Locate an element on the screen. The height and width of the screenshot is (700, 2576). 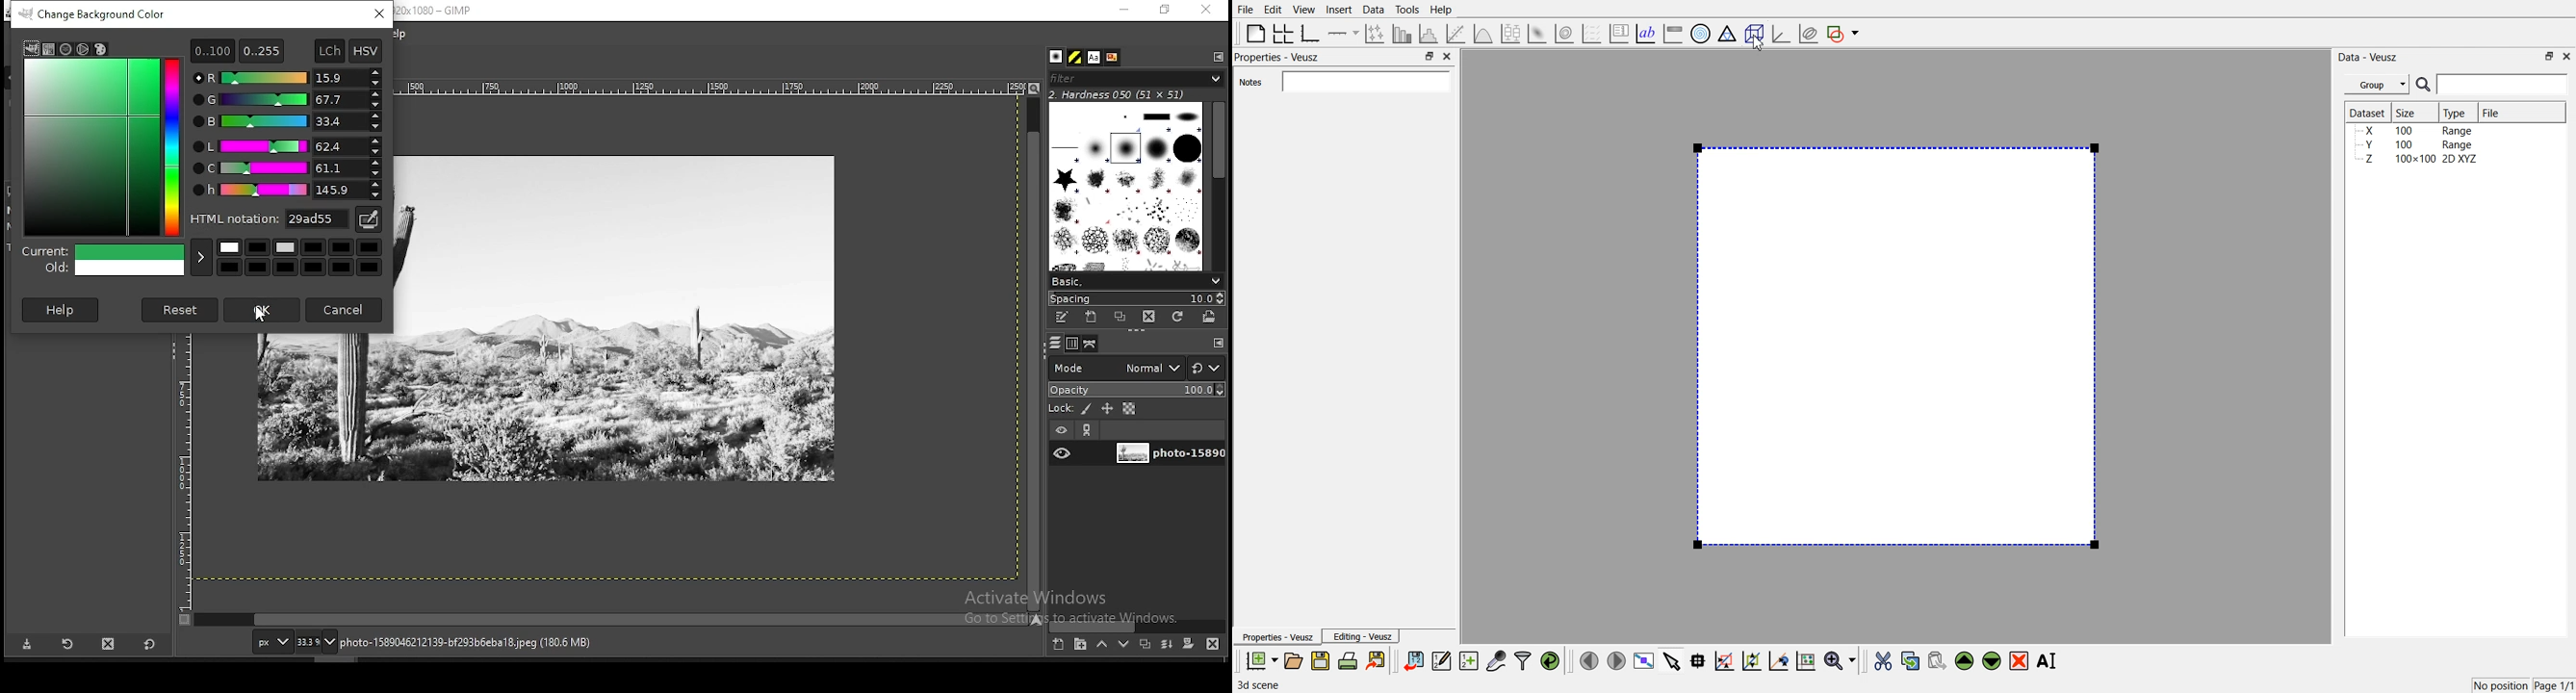
layer visibility is located at coordinates (1060, 431).